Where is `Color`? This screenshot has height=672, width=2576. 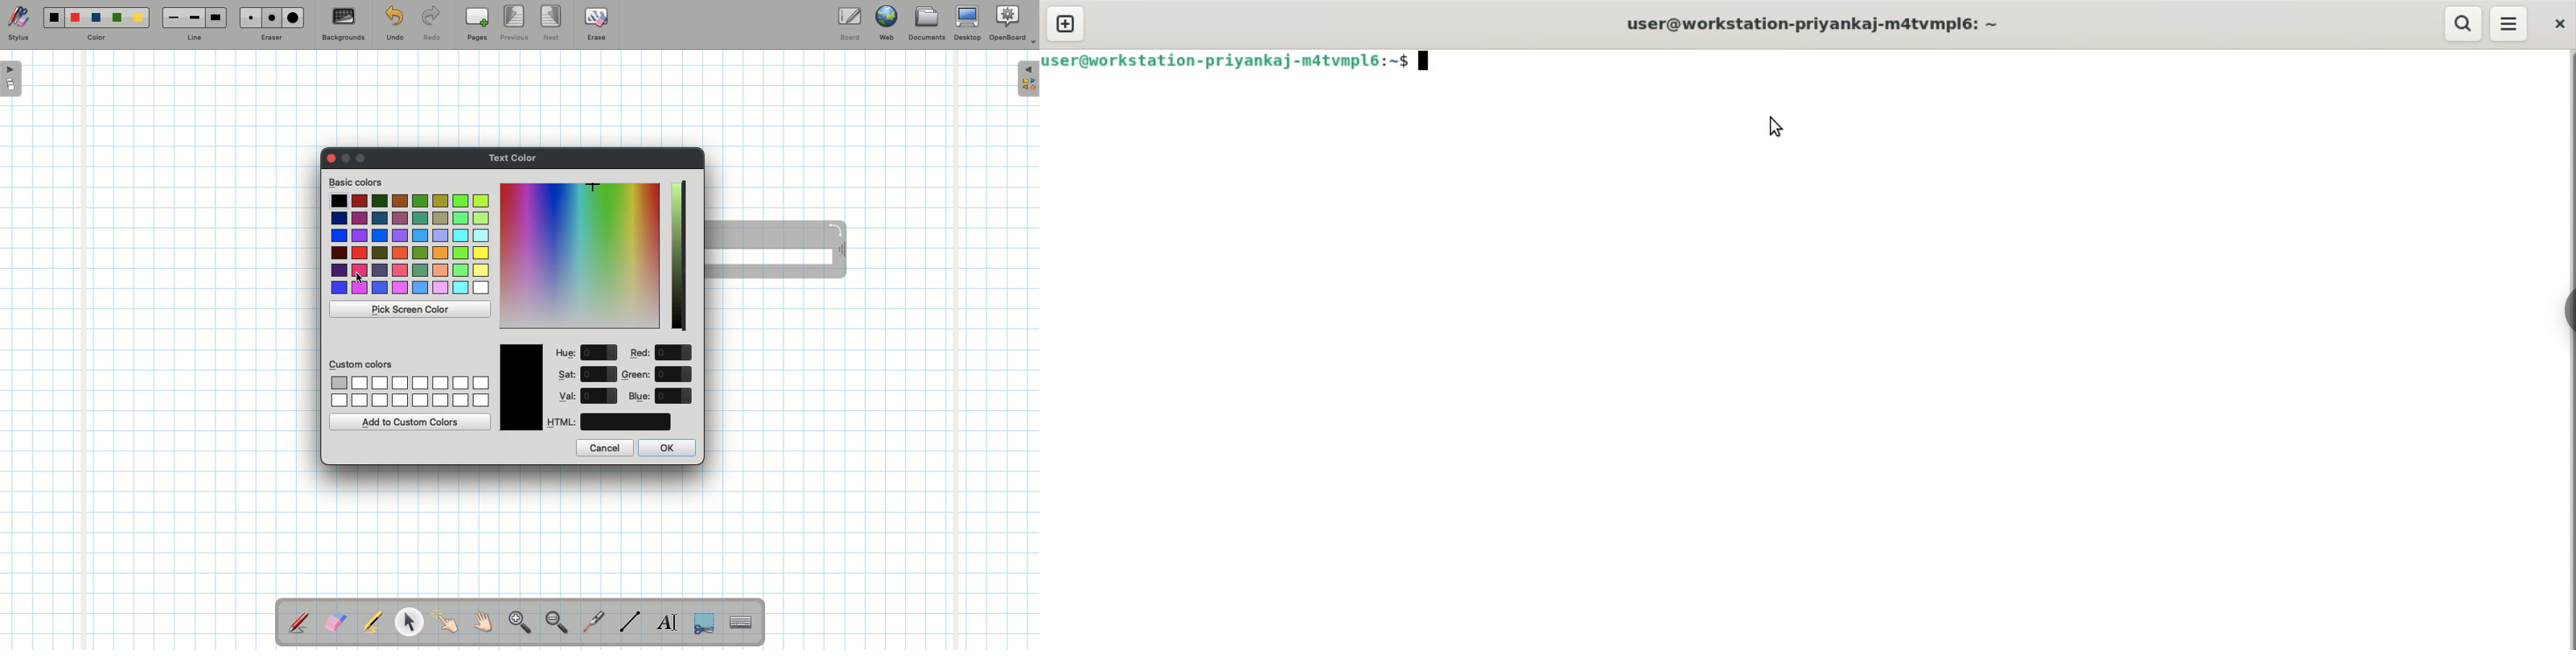
Color is located at coordinates (95, 38).